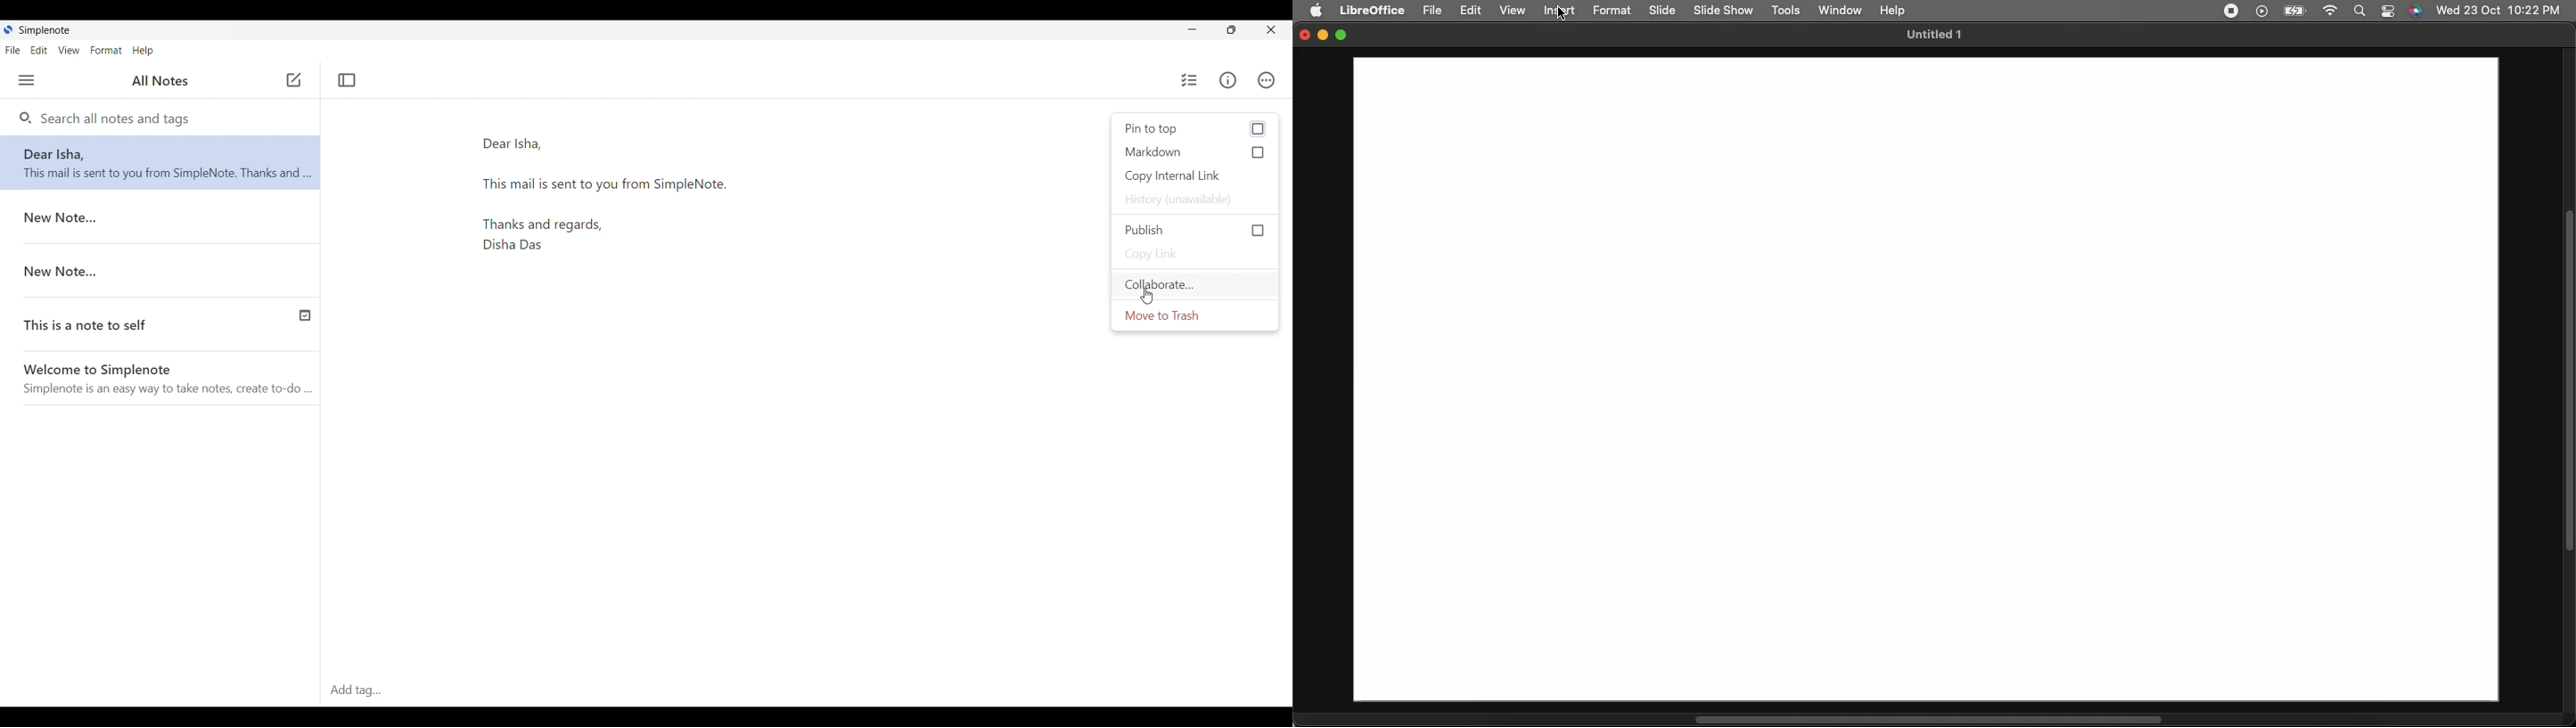  I want to click on Voice control, so click(2415, 12).